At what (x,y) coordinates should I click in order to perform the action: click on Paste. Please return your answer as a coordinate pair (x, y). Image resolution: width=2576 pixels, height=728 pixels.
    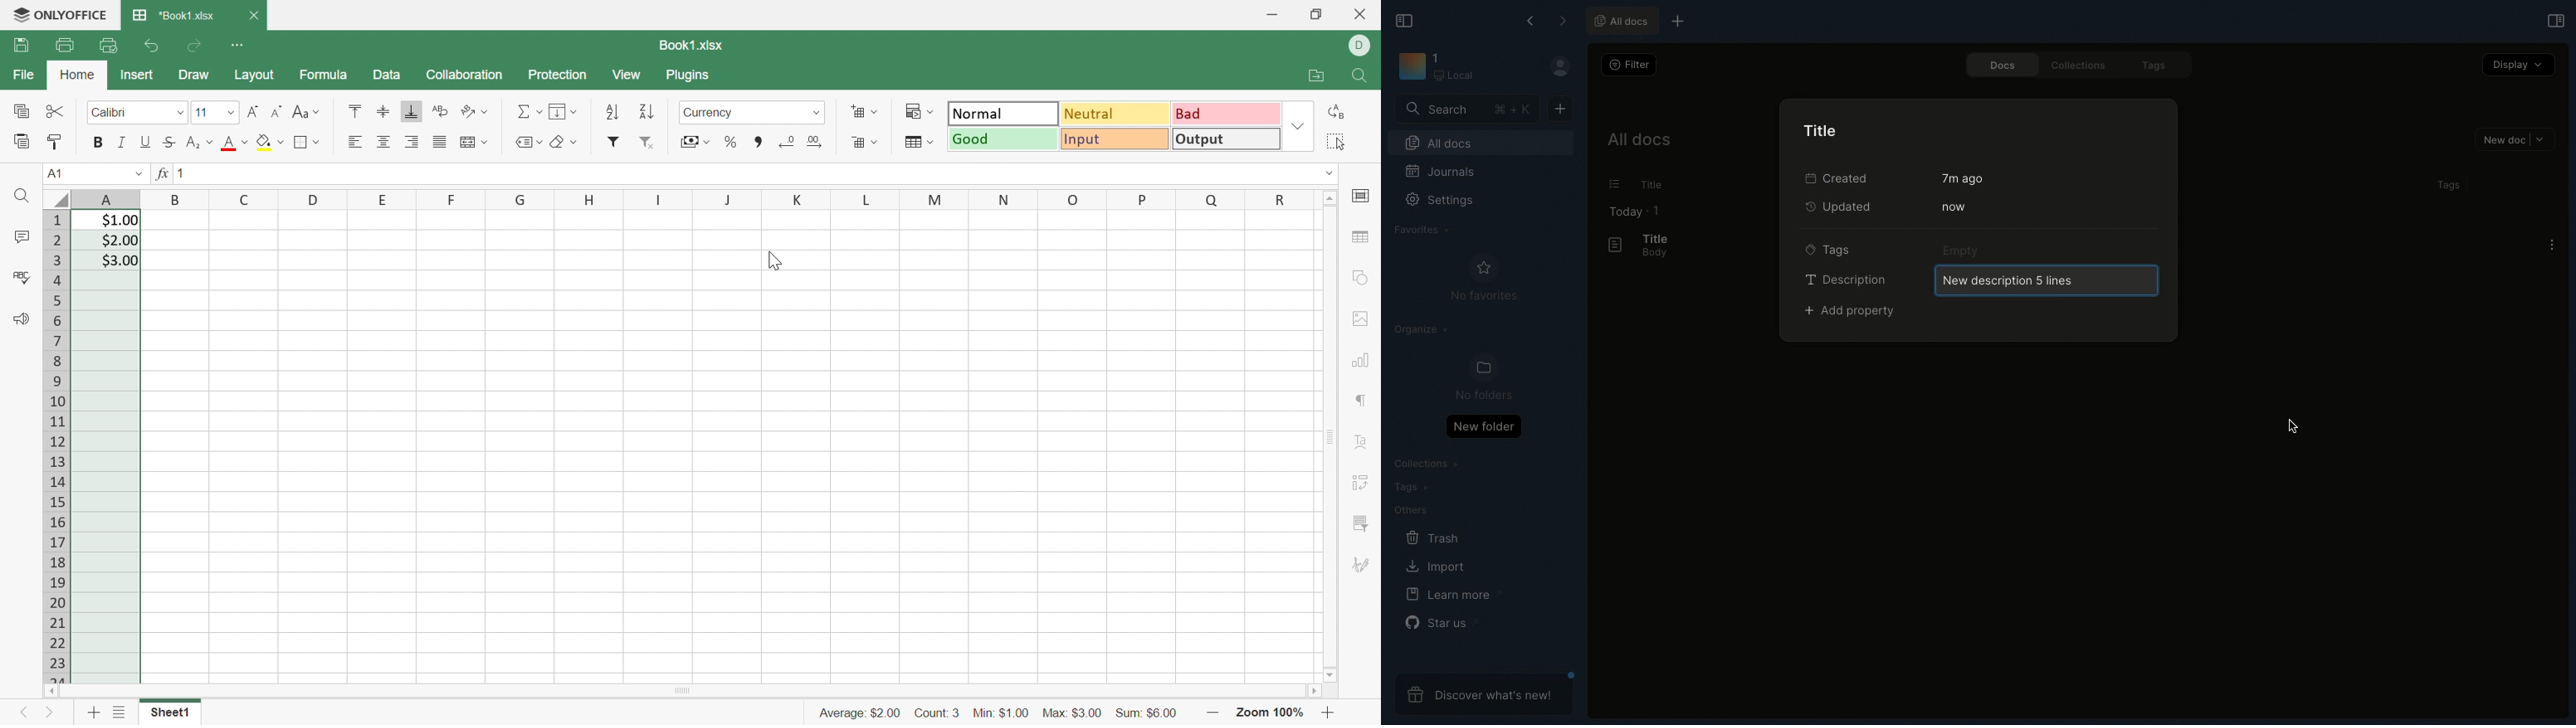
    Looking at the image, I should click on (22, 141).